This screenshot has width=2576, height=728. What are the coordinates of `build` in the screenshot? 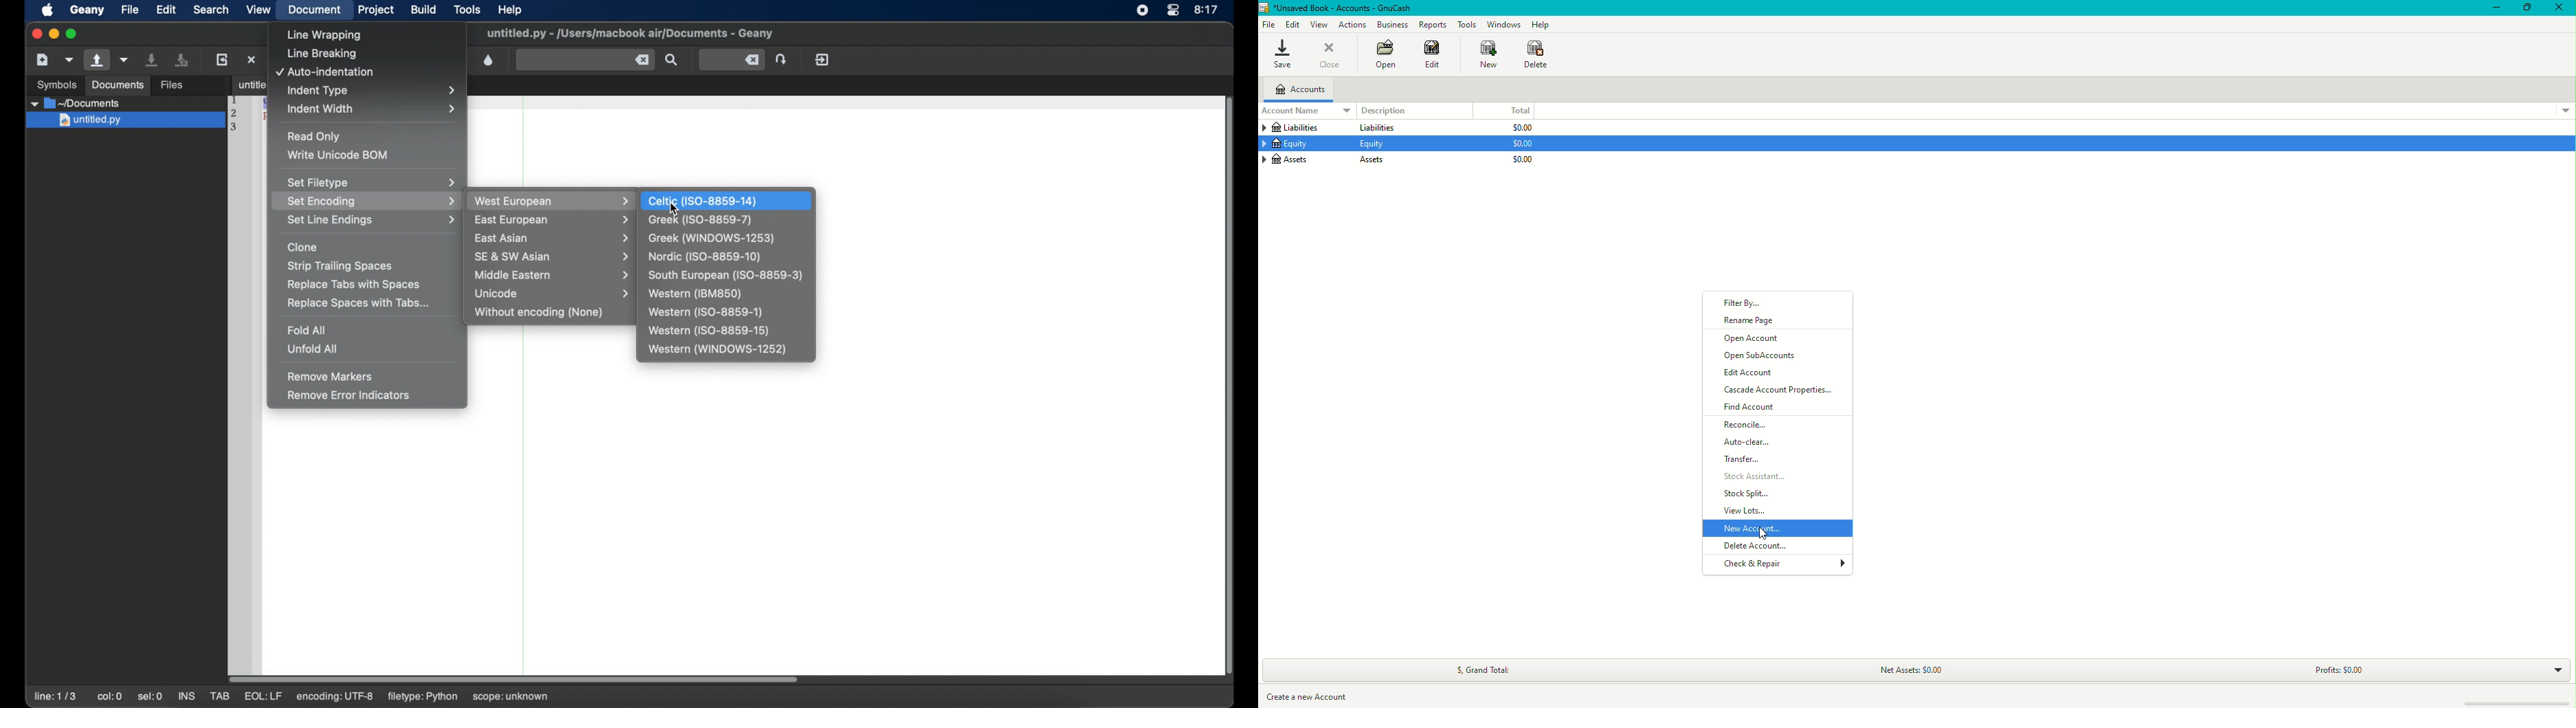 It's located at (424, 10).